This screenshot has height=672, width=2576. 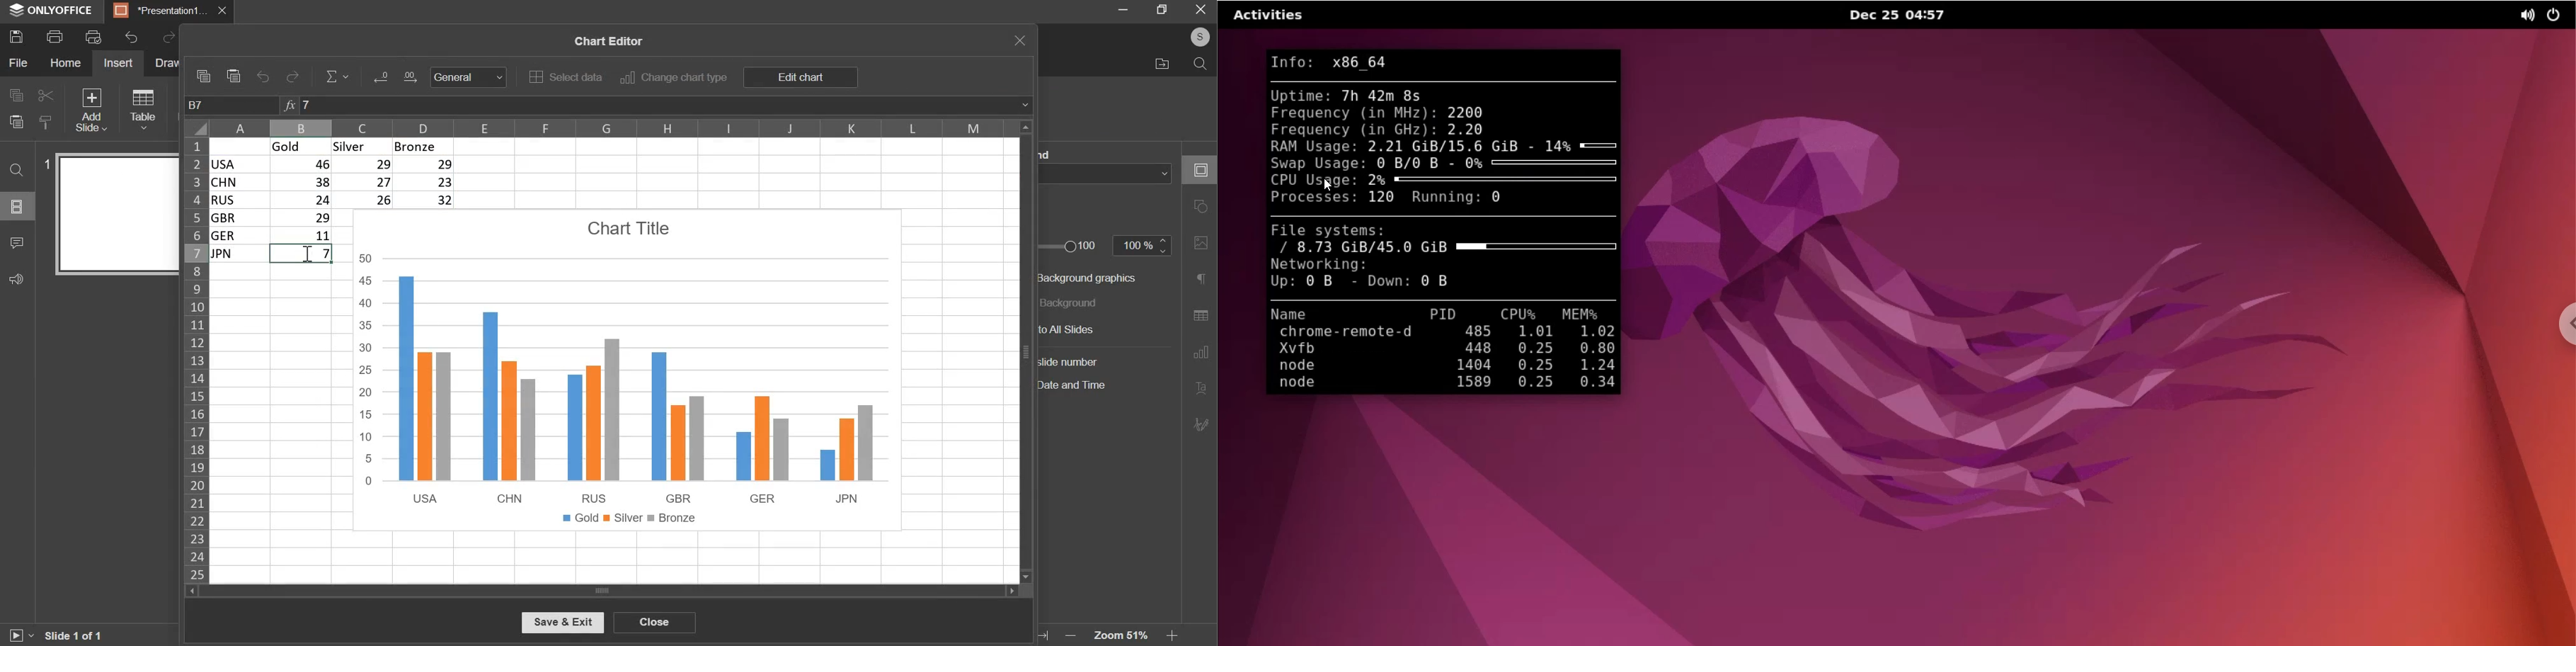 I want to click on slide settings, so click(x=1199, y=168).